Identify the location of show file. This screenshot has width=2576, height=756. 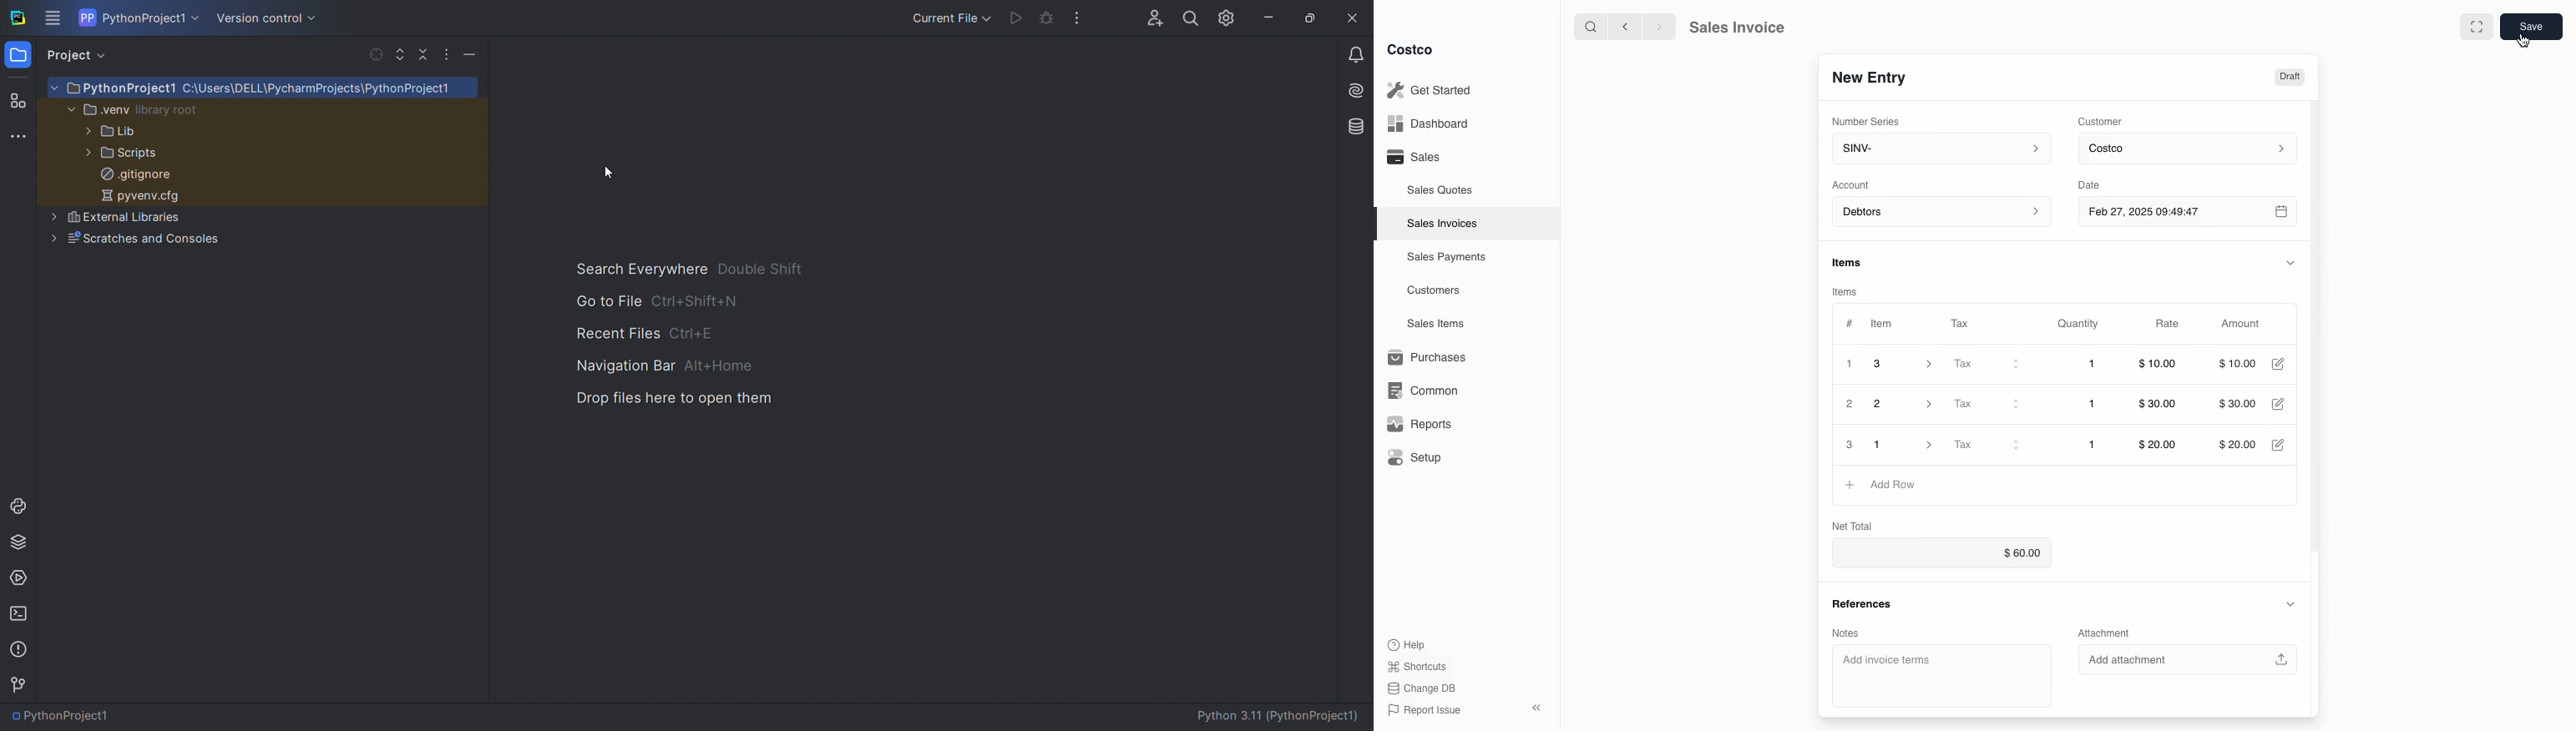
(374, 54).